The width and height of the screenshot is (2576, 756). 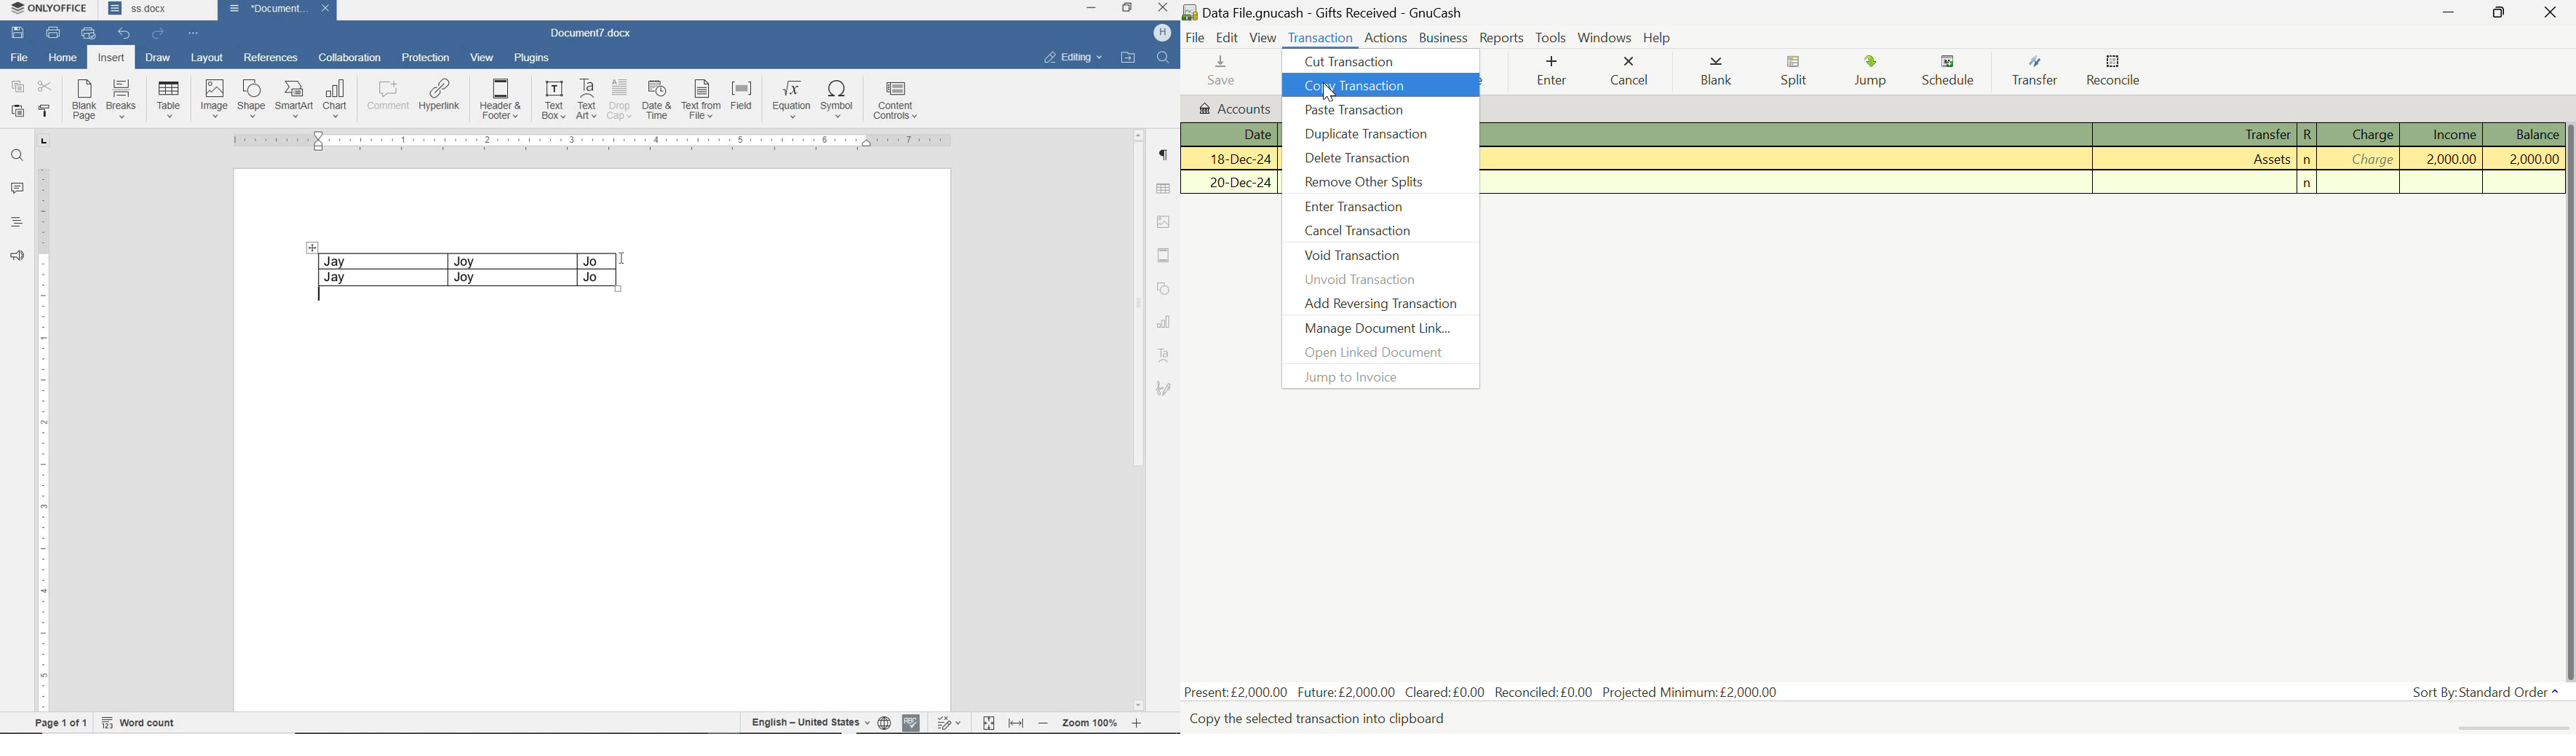 What do you see at coordinates (43, 441) in the screenshot?
I see `RULER` at bounding box center [43, 441].